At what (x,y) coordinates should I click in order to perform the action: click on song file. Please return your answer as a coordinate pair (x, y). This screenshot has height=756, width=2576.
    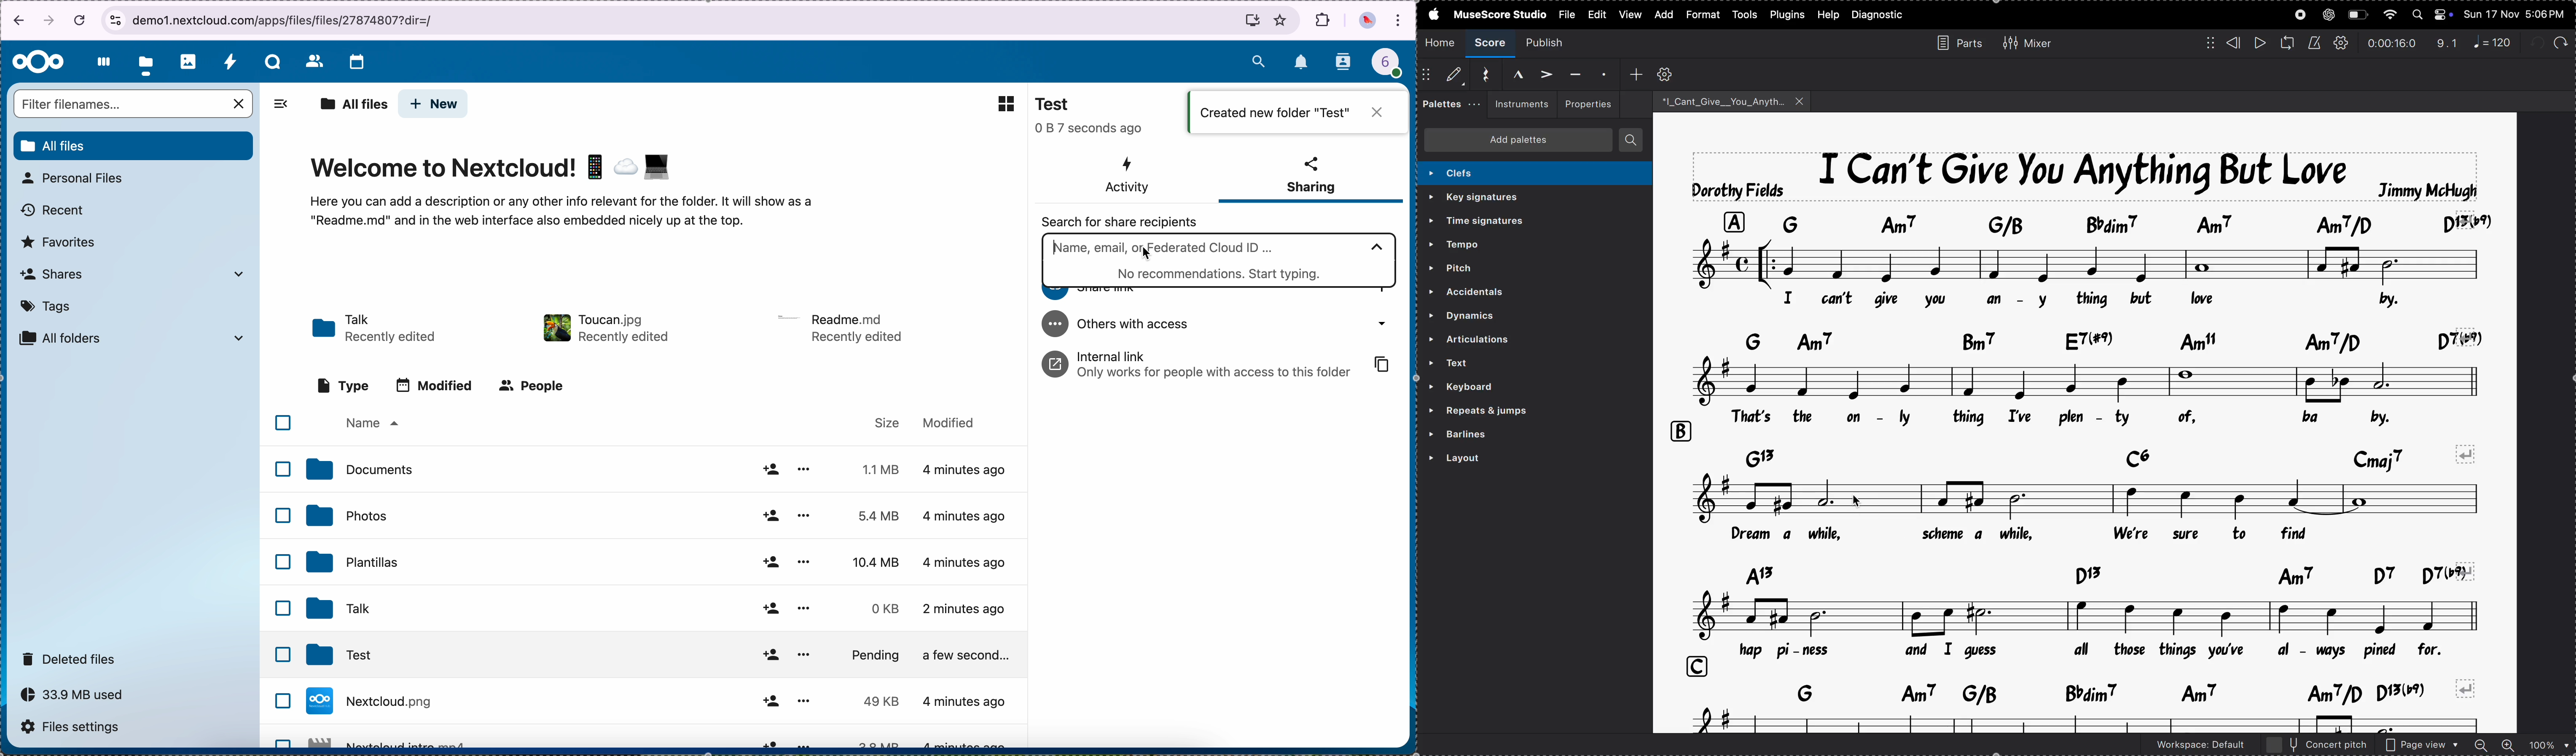
    Looking at the image, I should click on (1733, 101).